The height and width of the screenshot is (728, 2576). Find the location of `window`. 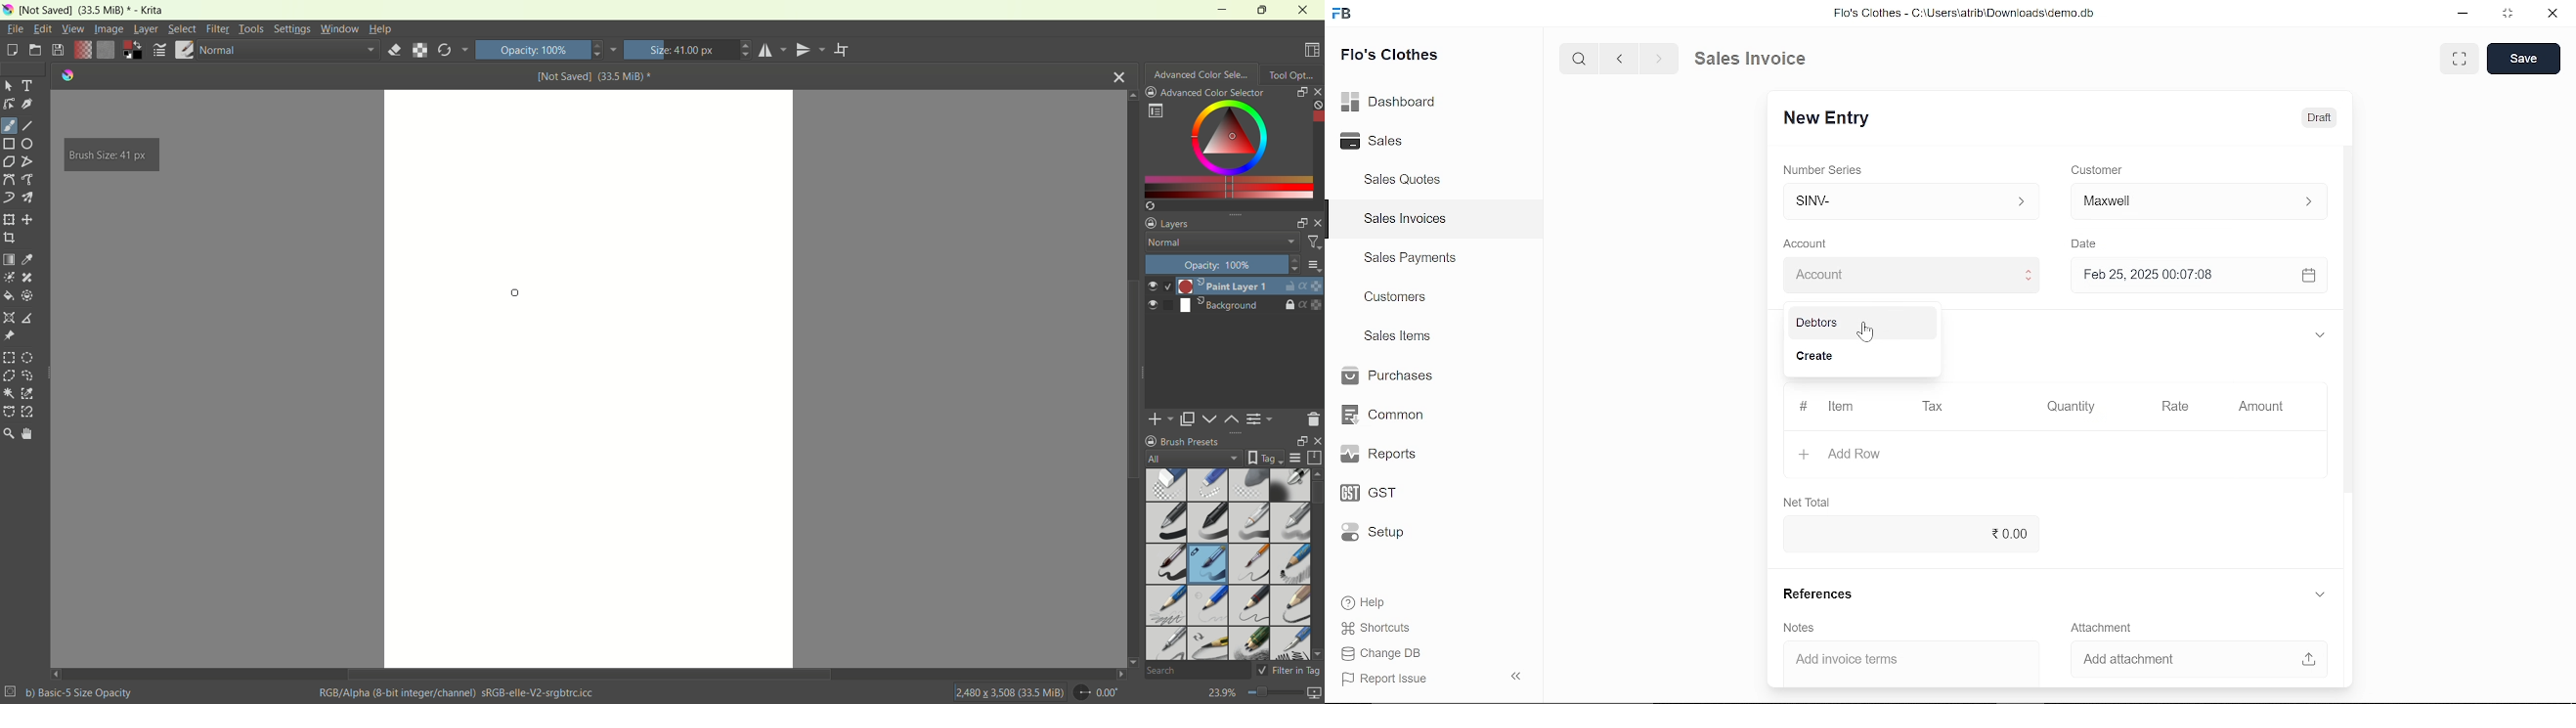

window is located at coordinates (340, 29).